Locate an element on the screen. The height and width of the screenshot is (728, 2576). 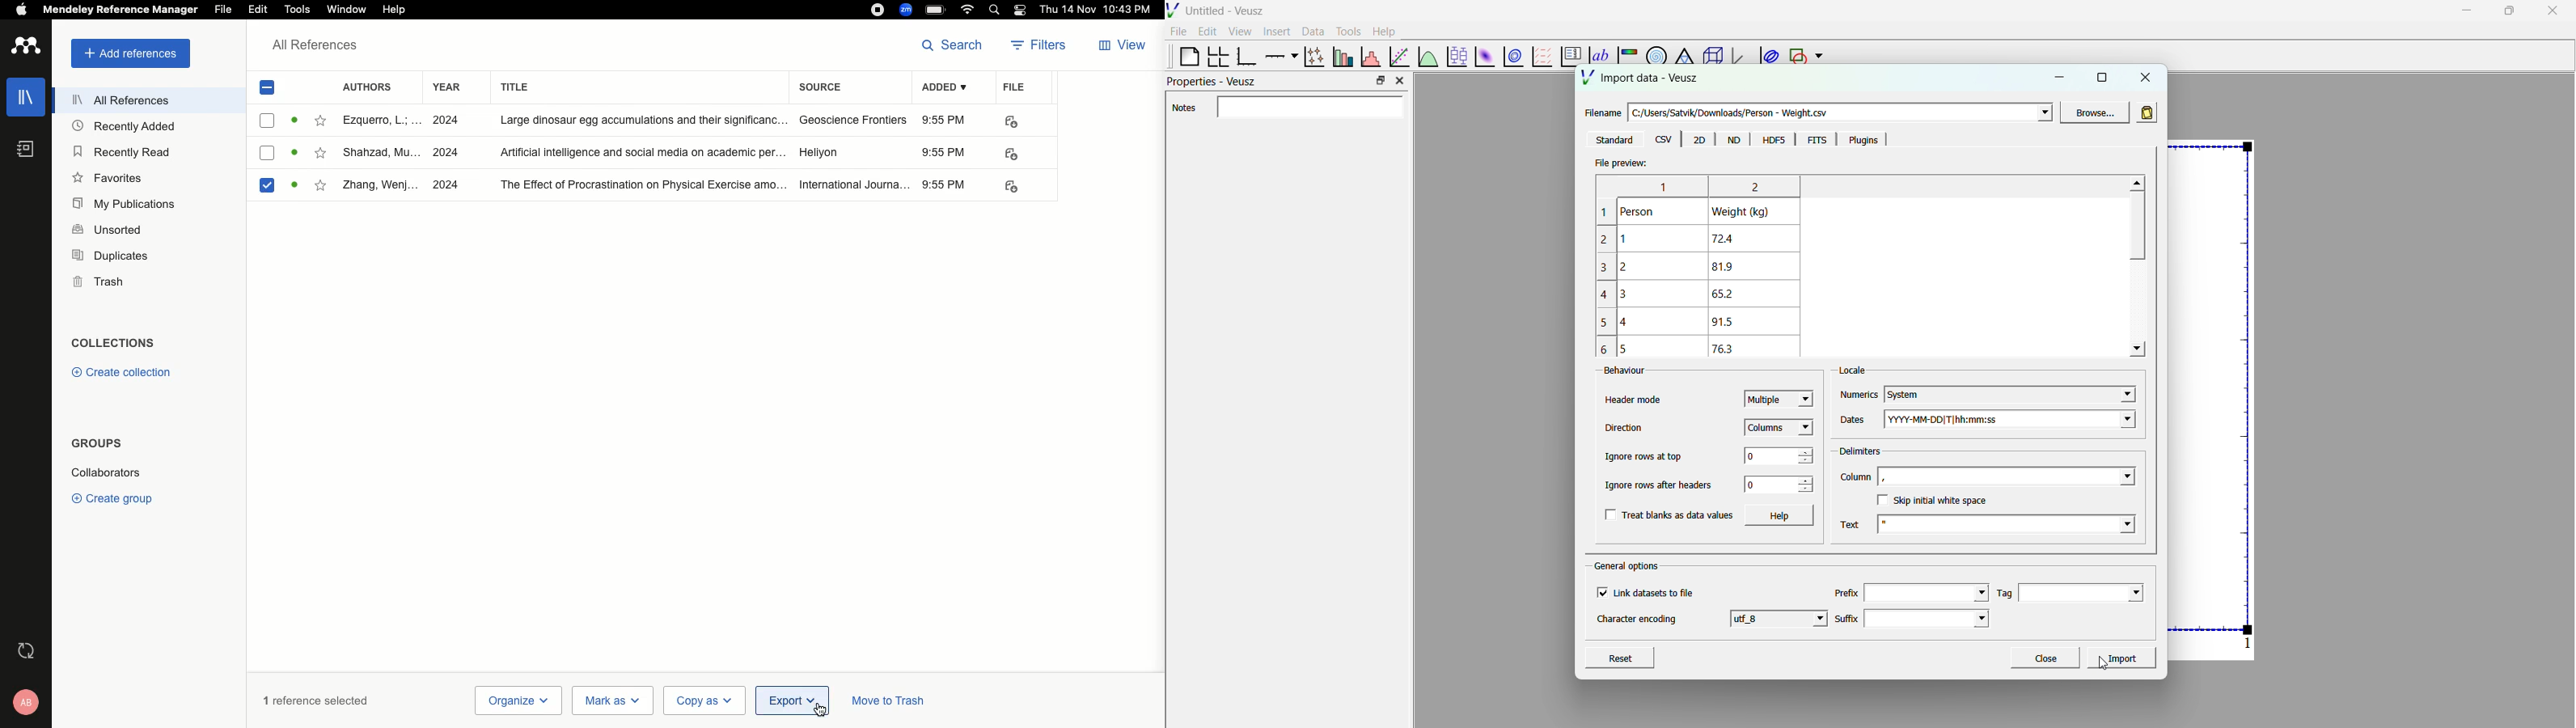
3d scene is located at coordinates (1710, 57).